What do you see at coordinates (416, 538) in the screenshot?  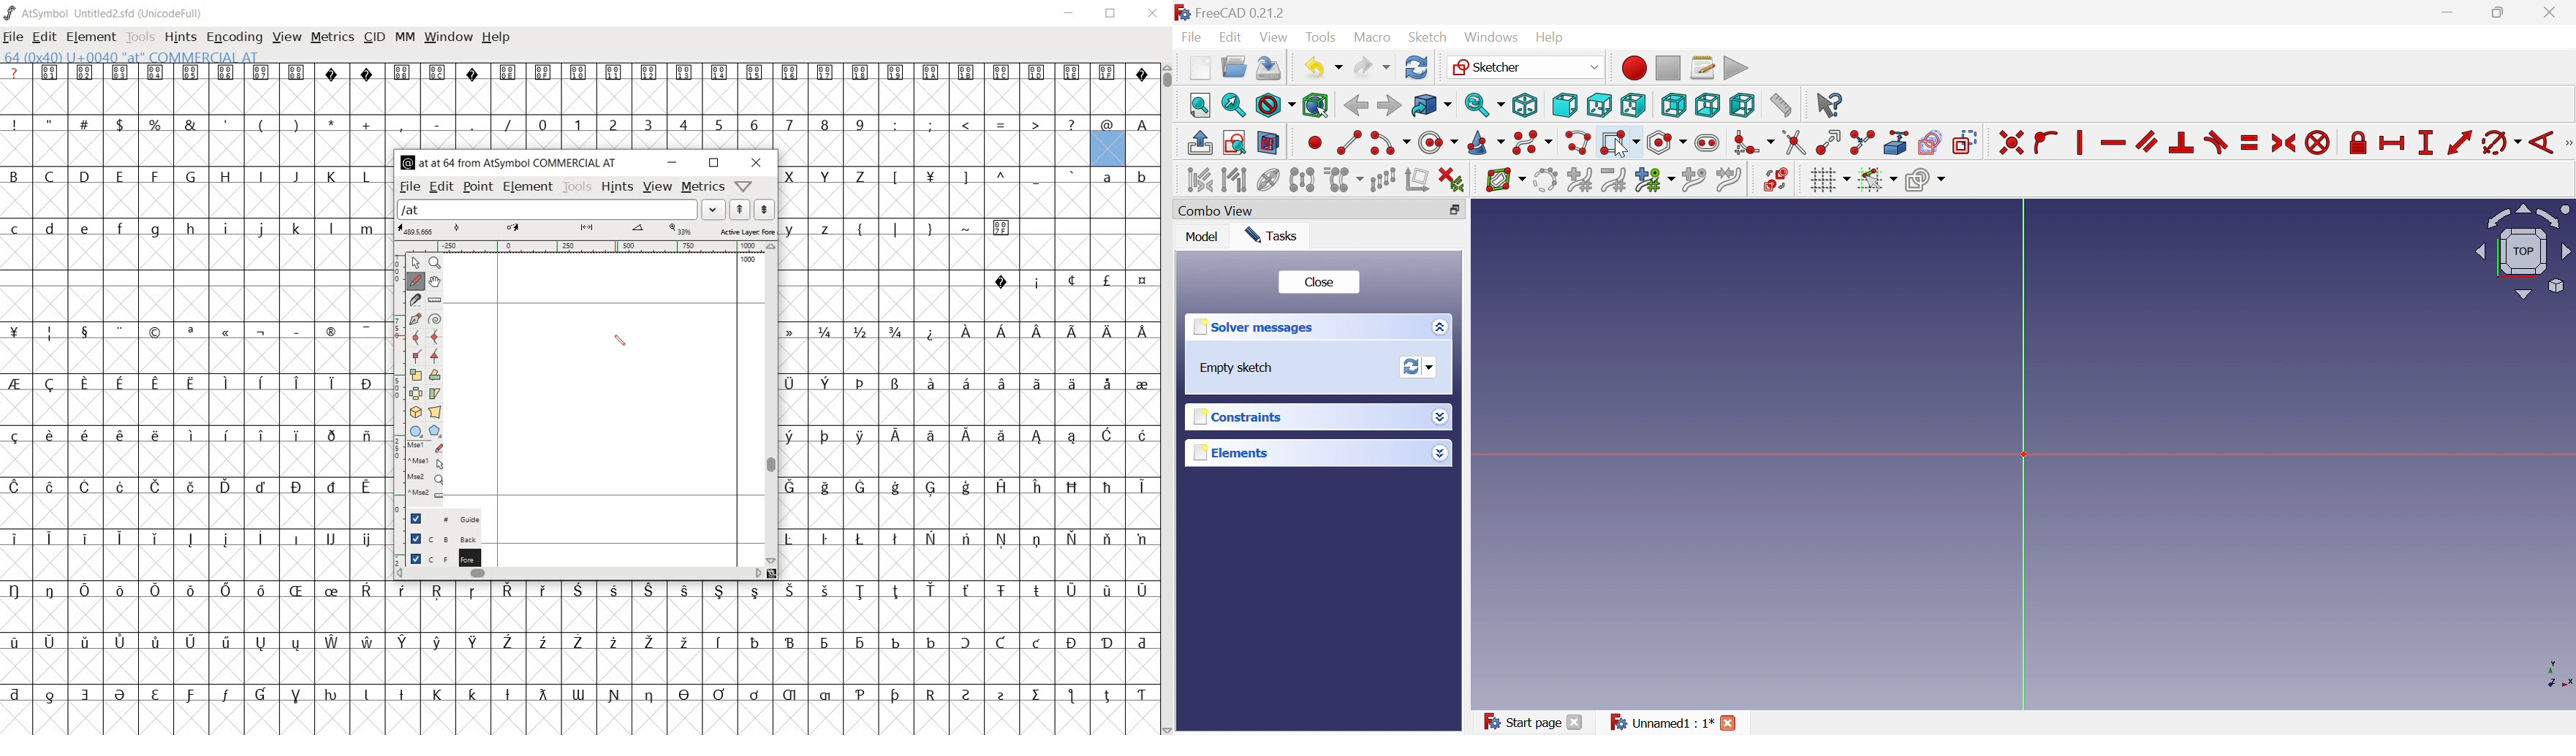 I see `checkbox` at bounding box center [416, 538].